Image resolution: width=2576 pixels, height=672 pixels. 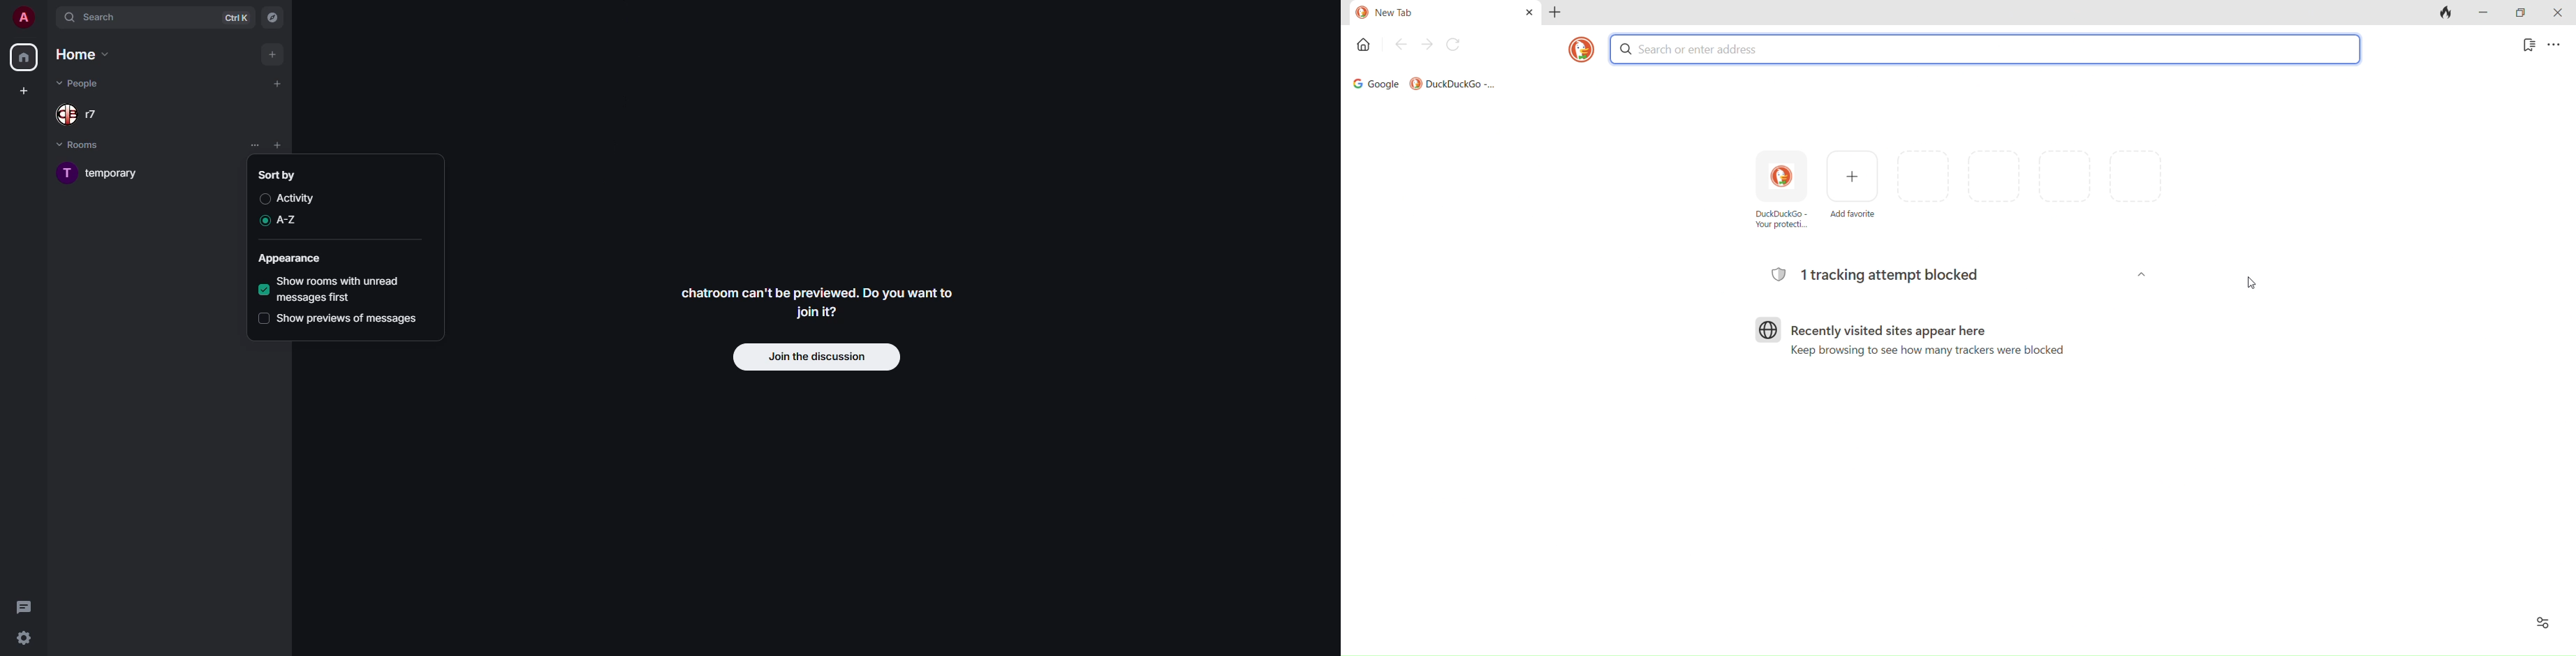 I want to click on DuckDuckGo - Your protecti..., so click(x=1783, y=199).